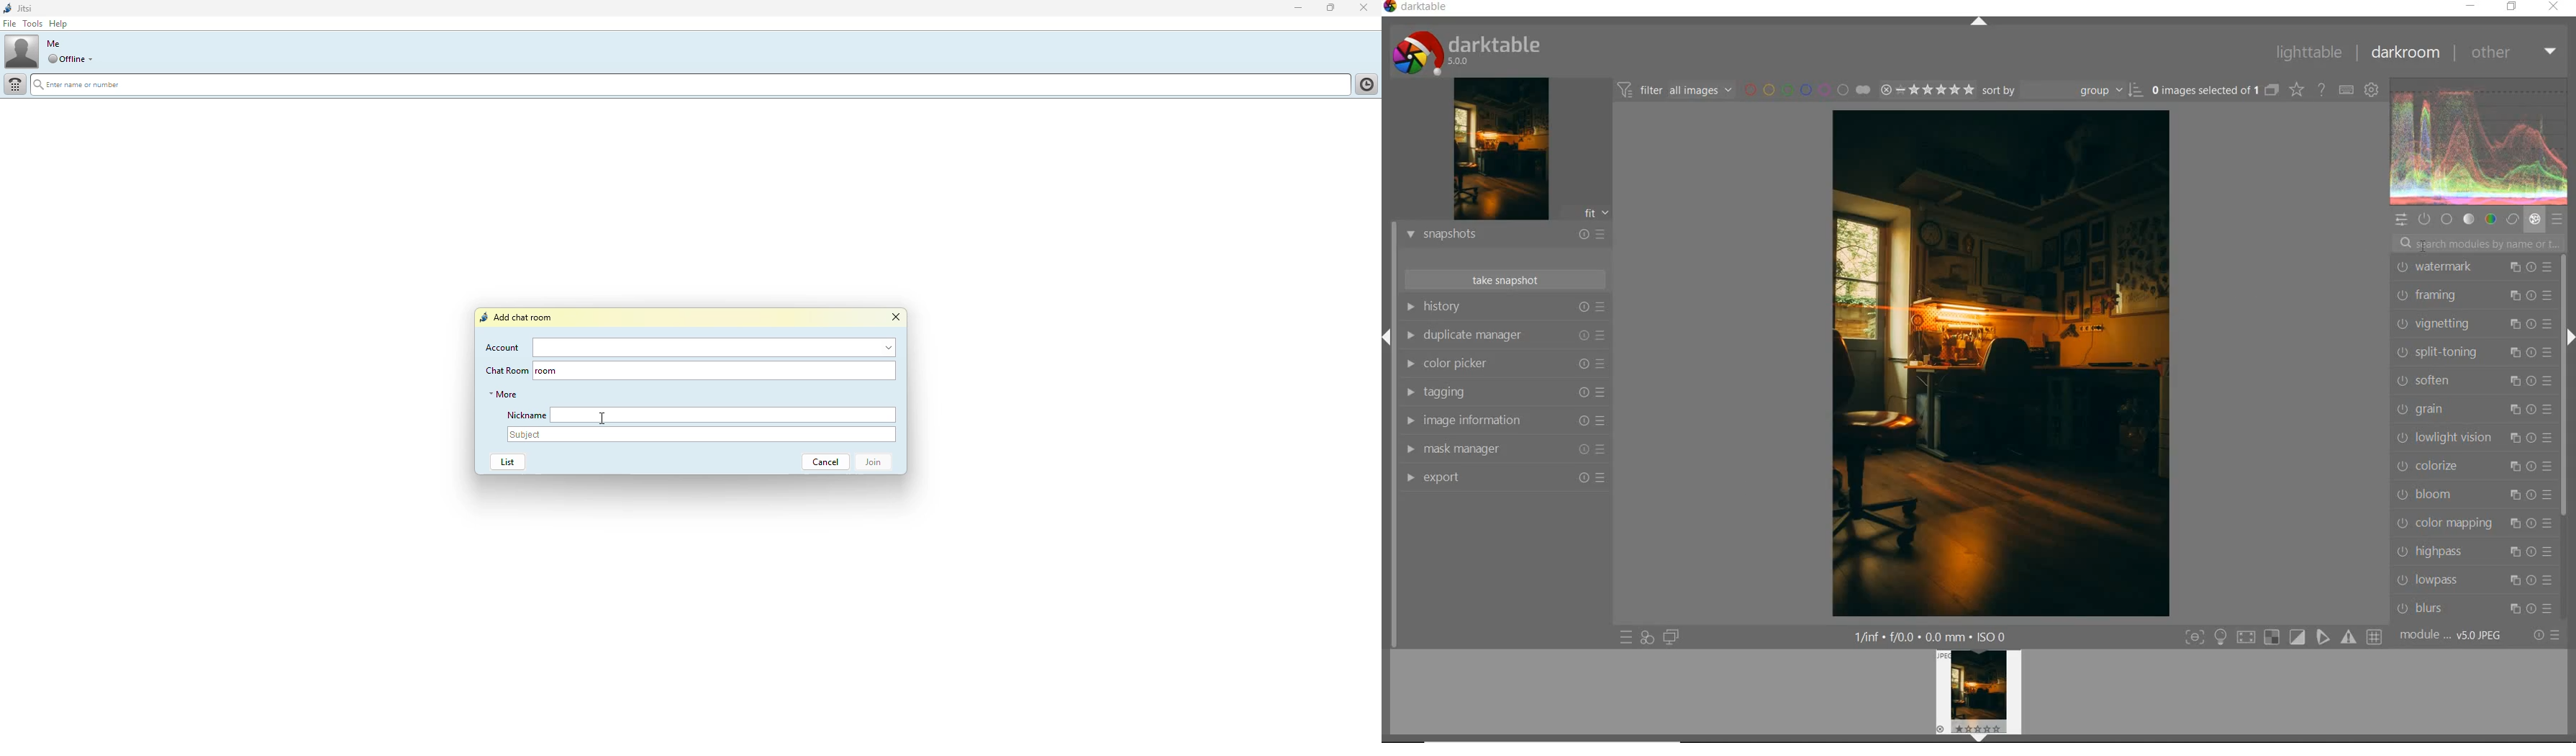  Describe the element at coordinates (53, 43) in the screenshot. I see `me` at that location.